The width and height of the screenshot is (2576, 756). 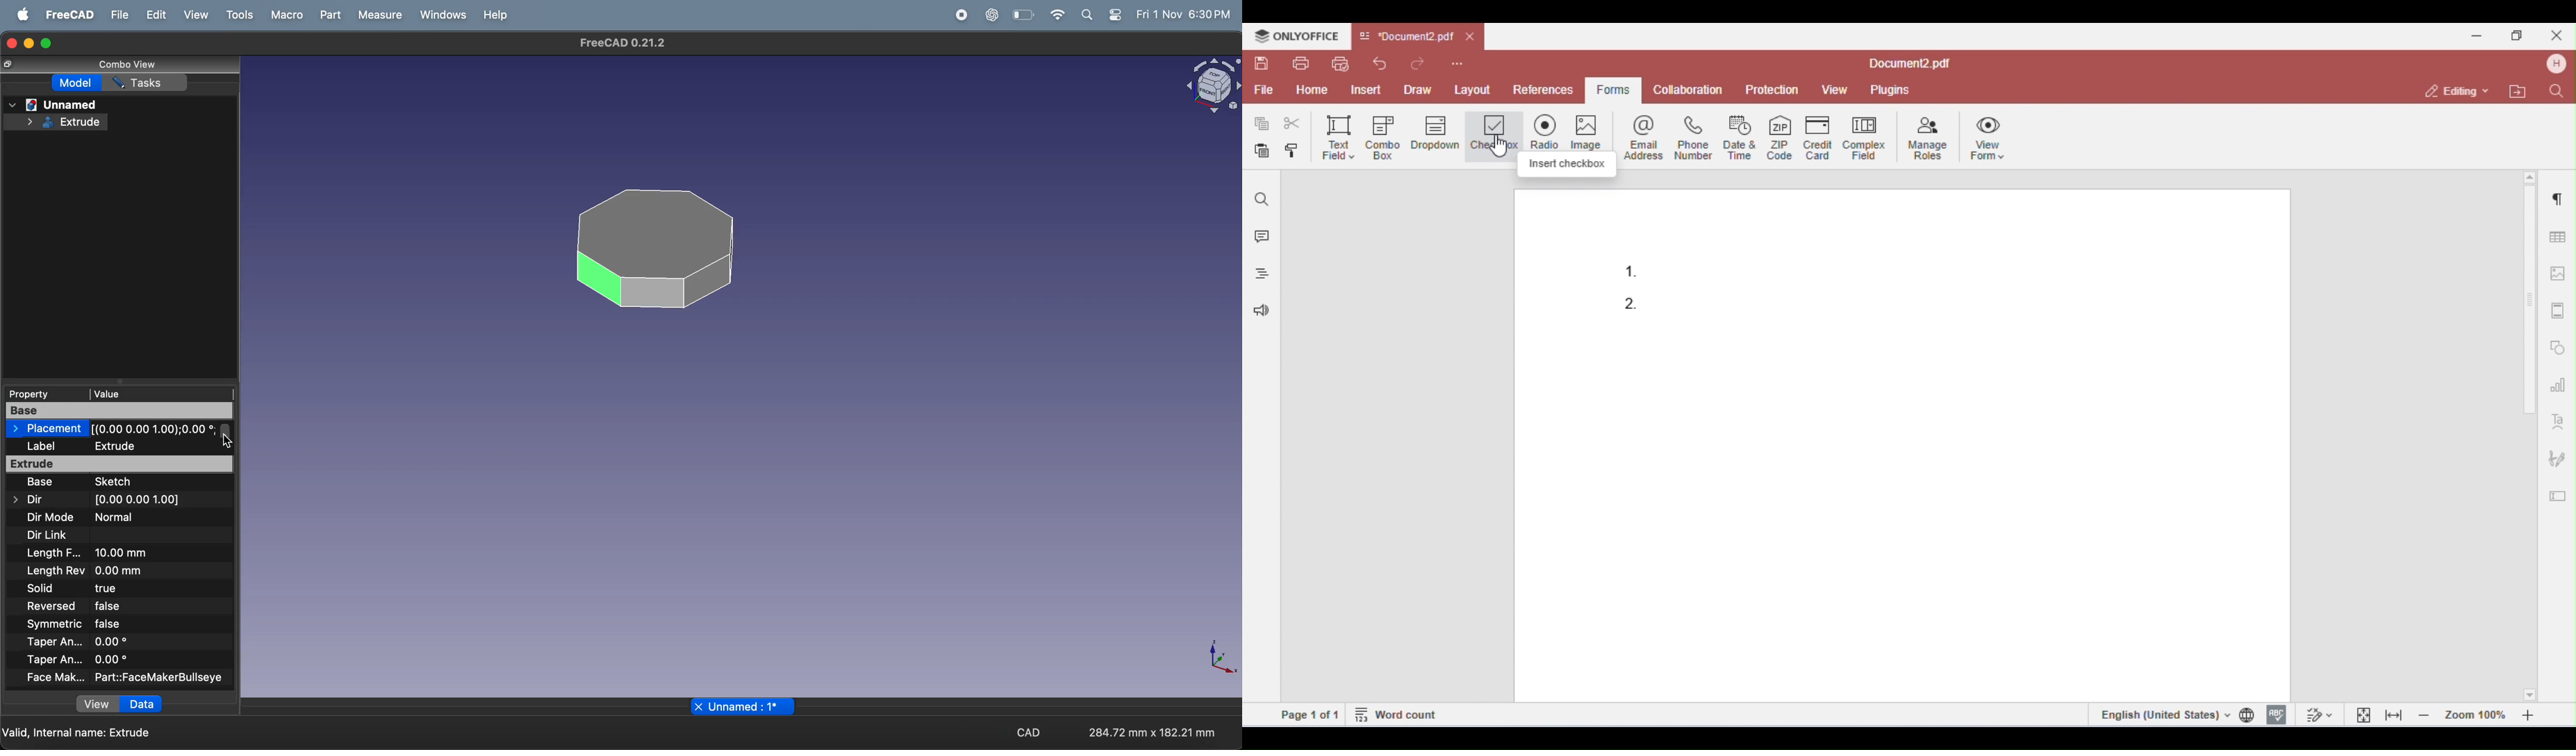 I want to click on battery, so click(x=1021, y=15).